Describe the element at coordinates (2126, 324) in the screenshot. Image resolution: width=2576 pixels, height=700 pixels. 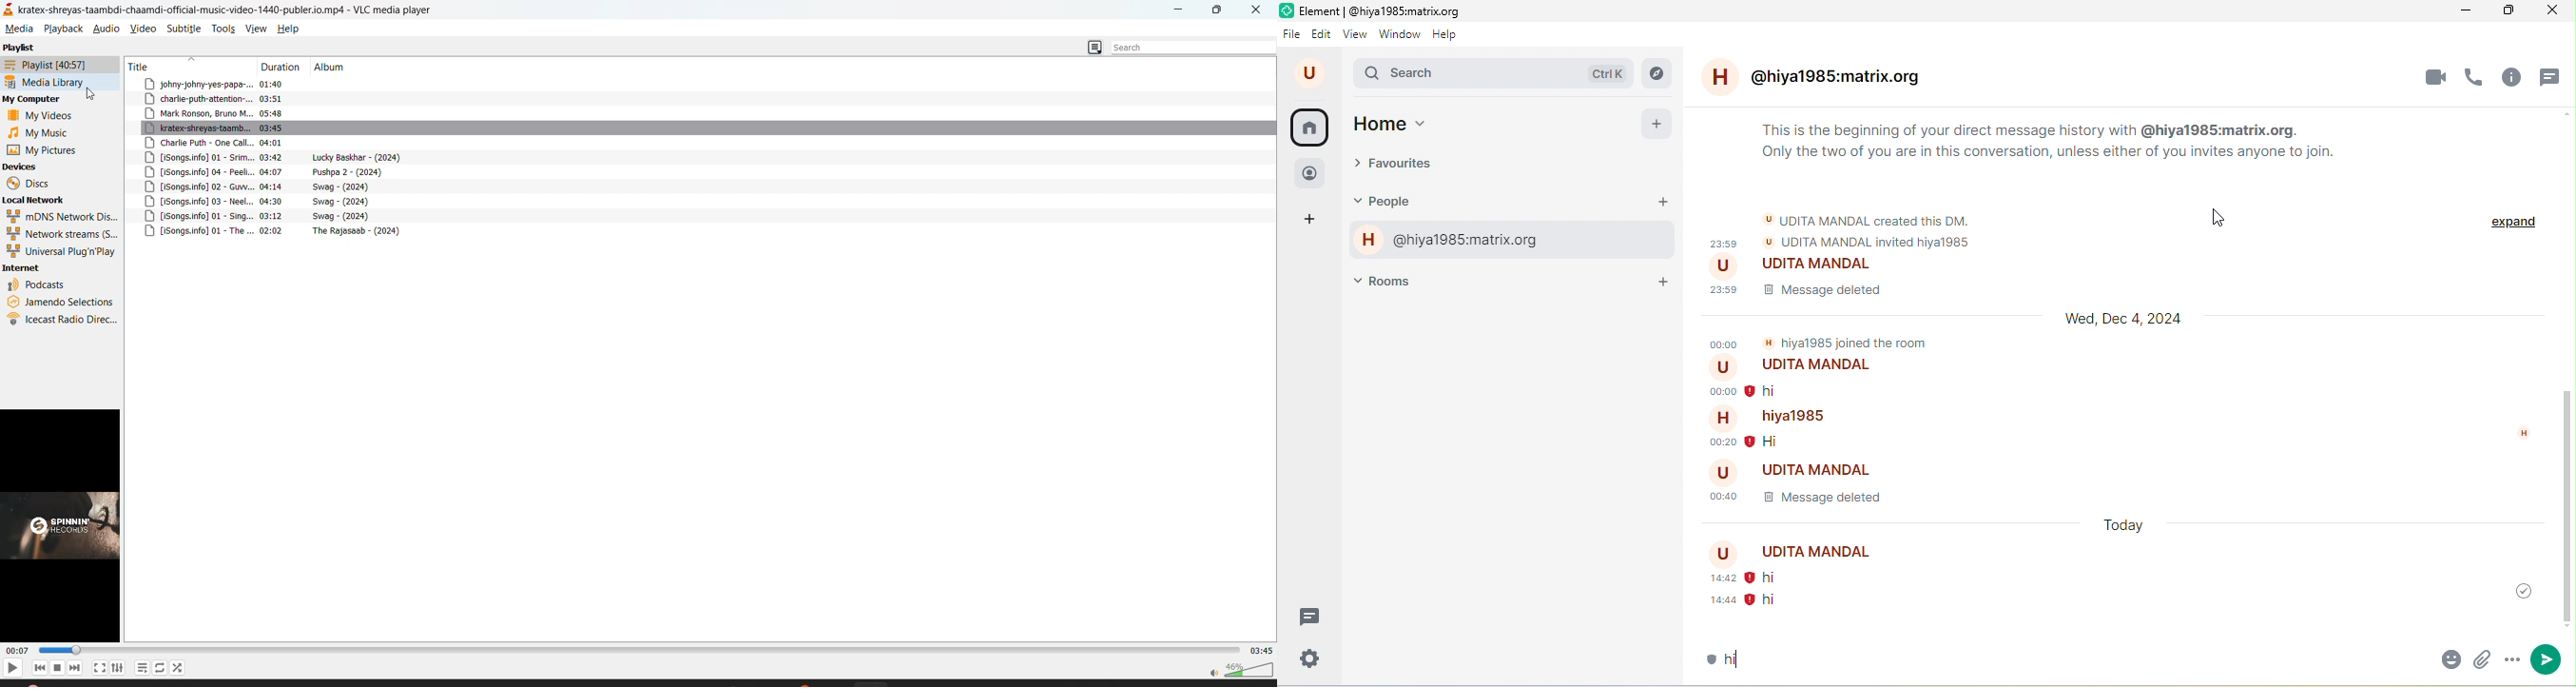
I see `wed,dec 4,2024` at that location.